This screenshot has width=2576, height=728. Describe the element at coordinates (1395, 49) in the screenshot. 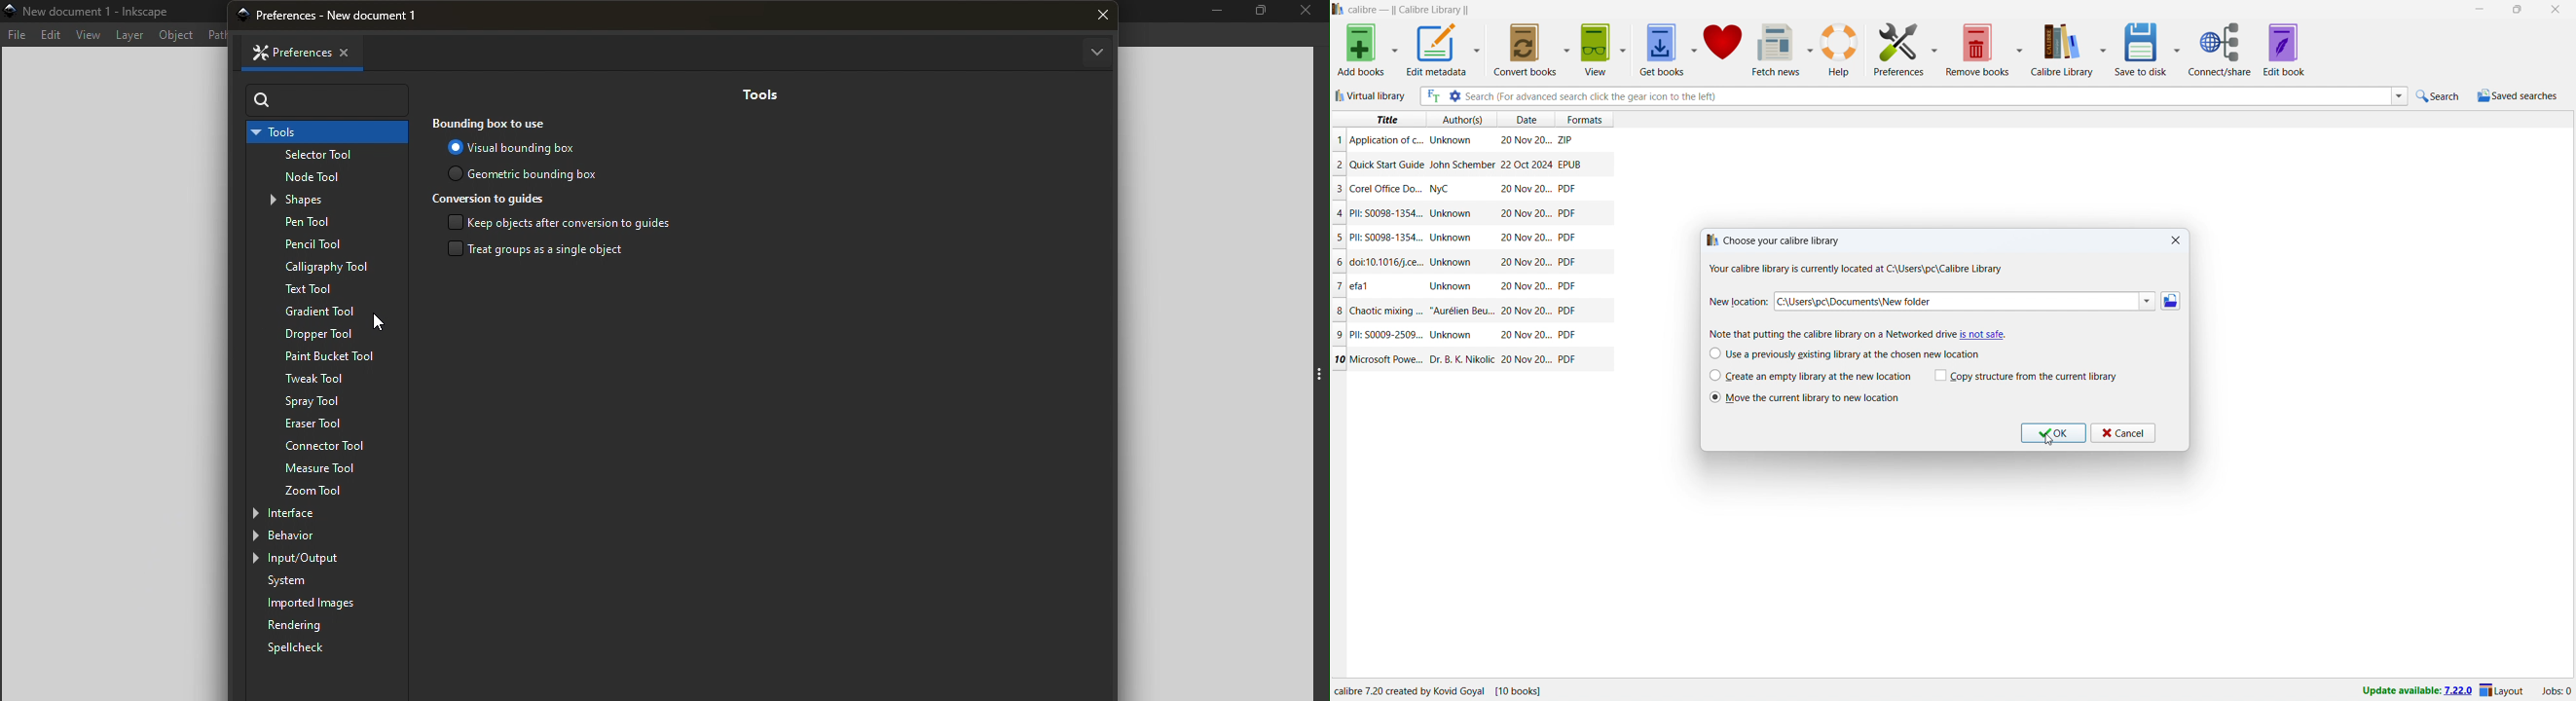

I see `add books options` at that location.